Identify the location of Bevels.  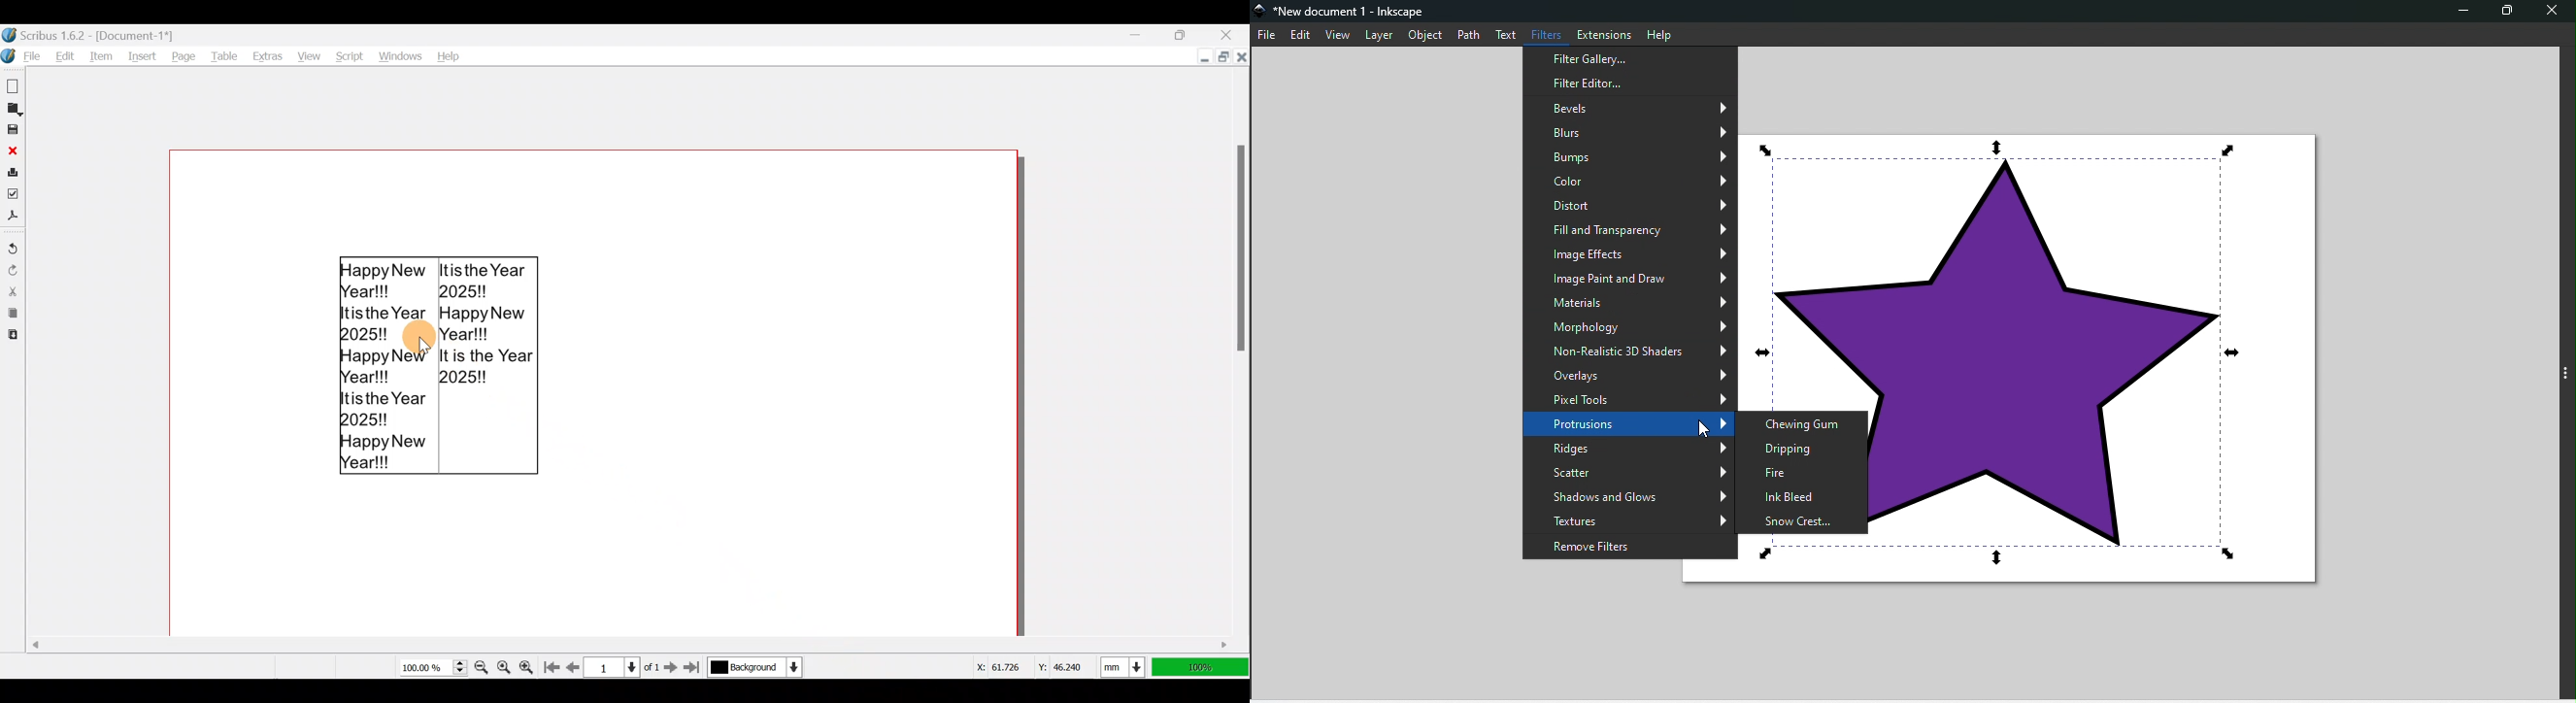
(1633, 104).